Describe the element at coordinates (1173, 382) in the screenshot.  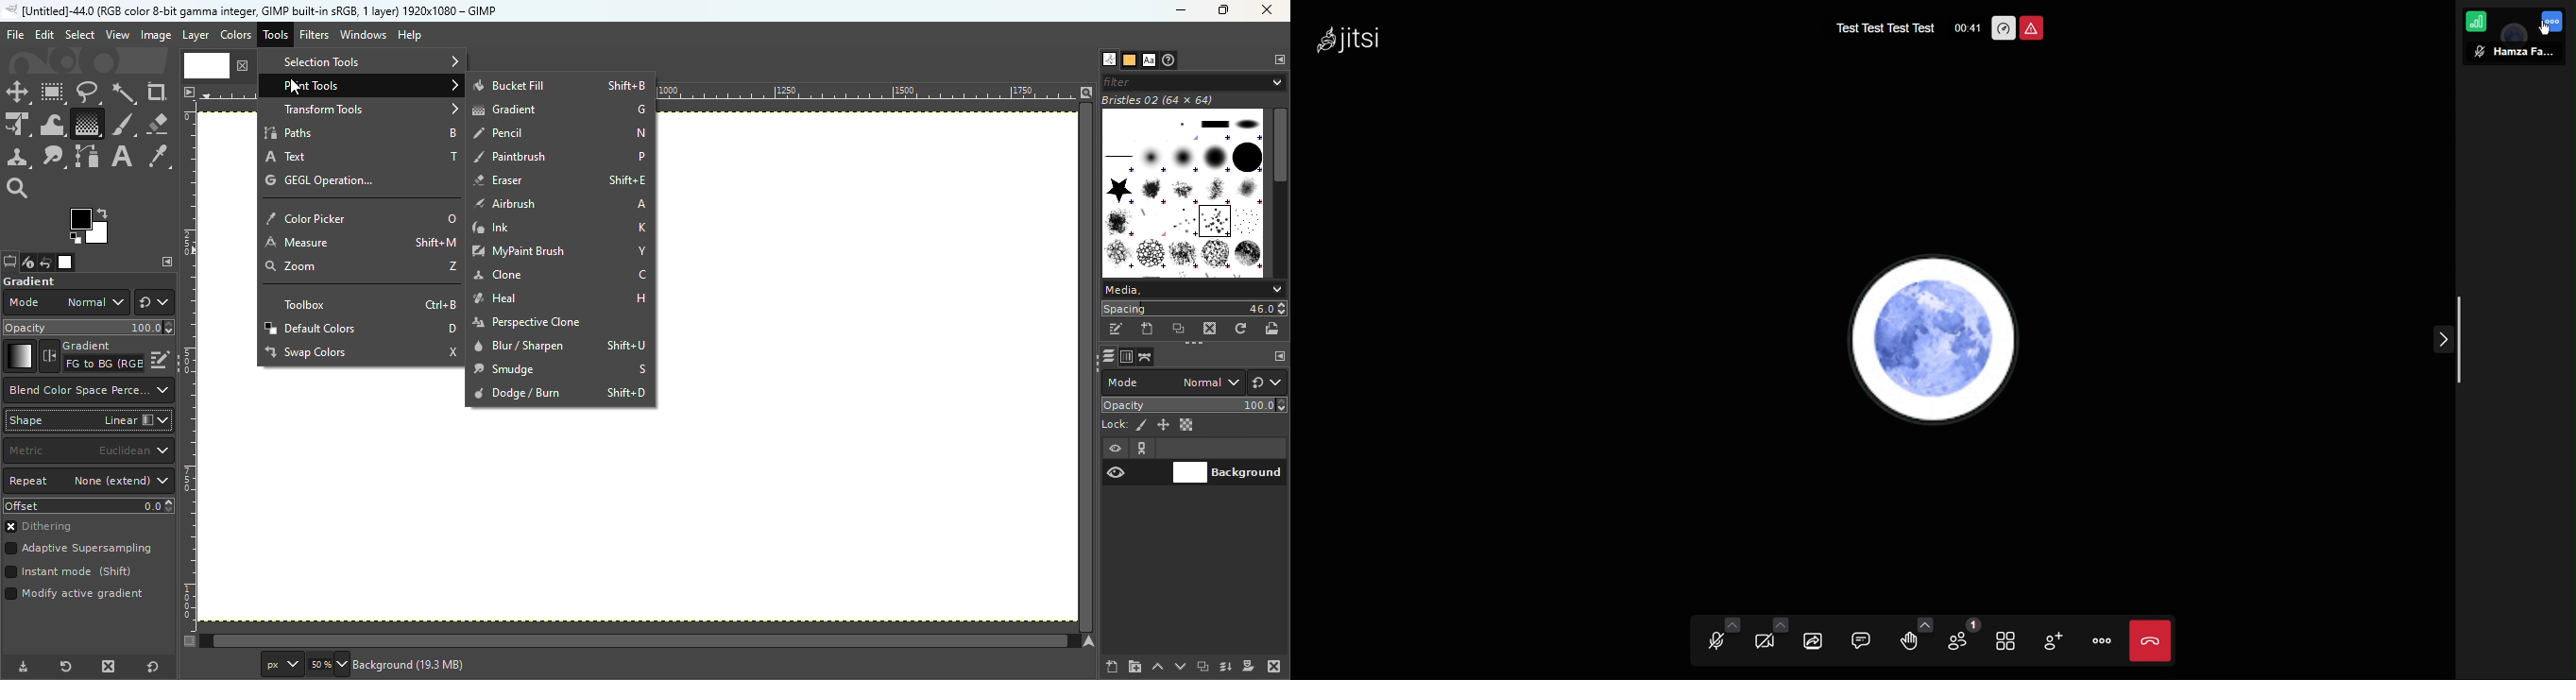
I see `Mode` at that location.